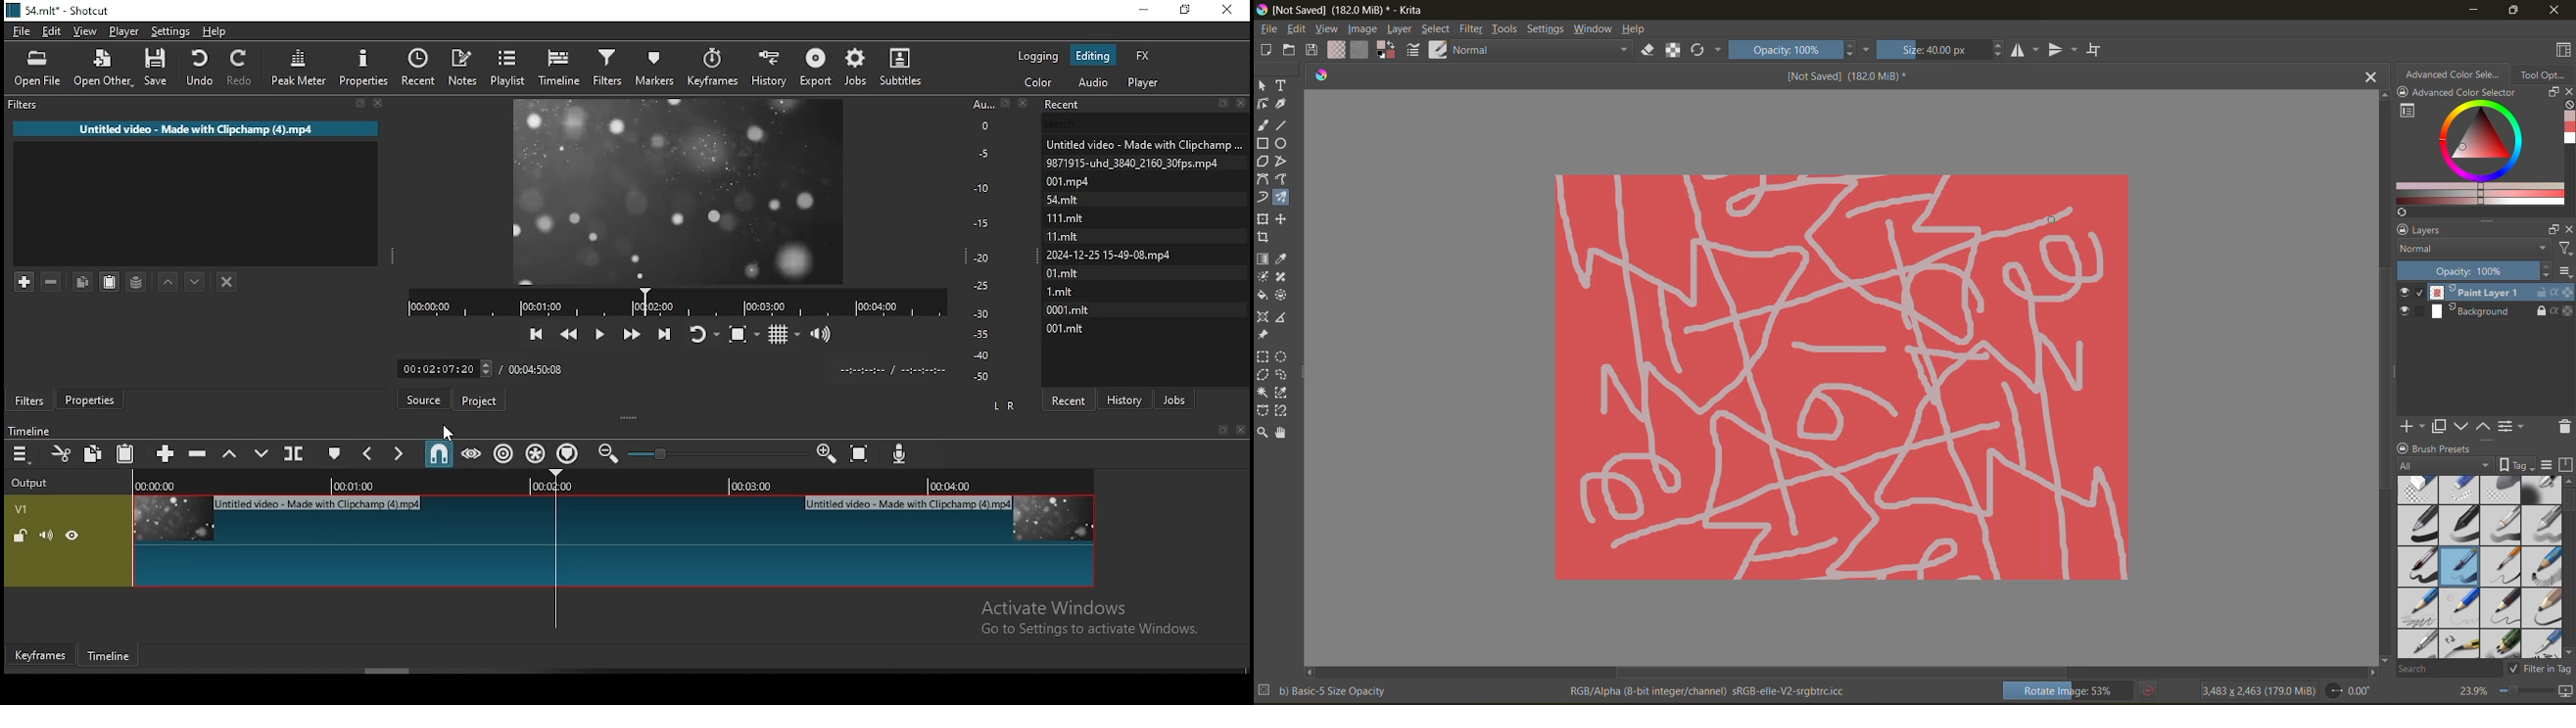 This screenshot has width=2576, height=728. Describe the element at coordinates (614, 536) in the screenshot. I see `video track` at that location.